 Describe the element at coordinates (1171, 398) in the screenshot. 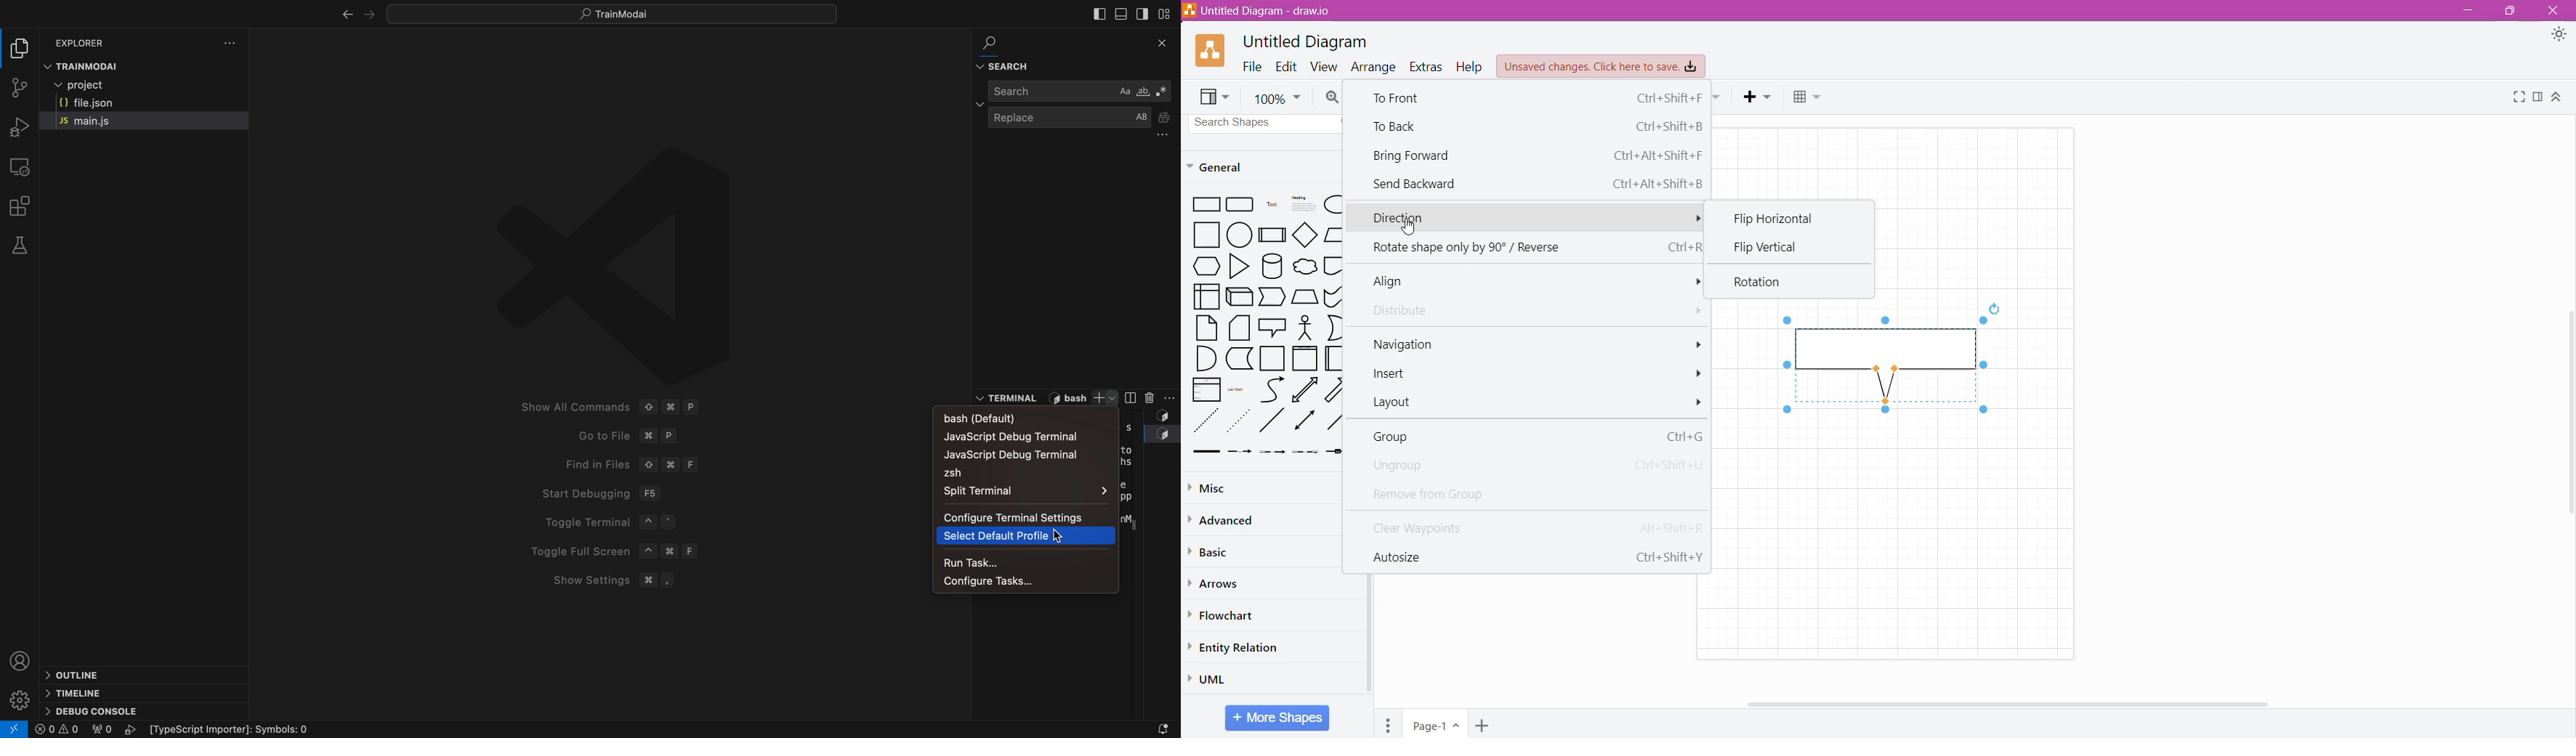

I see `terminal settings` at that location.